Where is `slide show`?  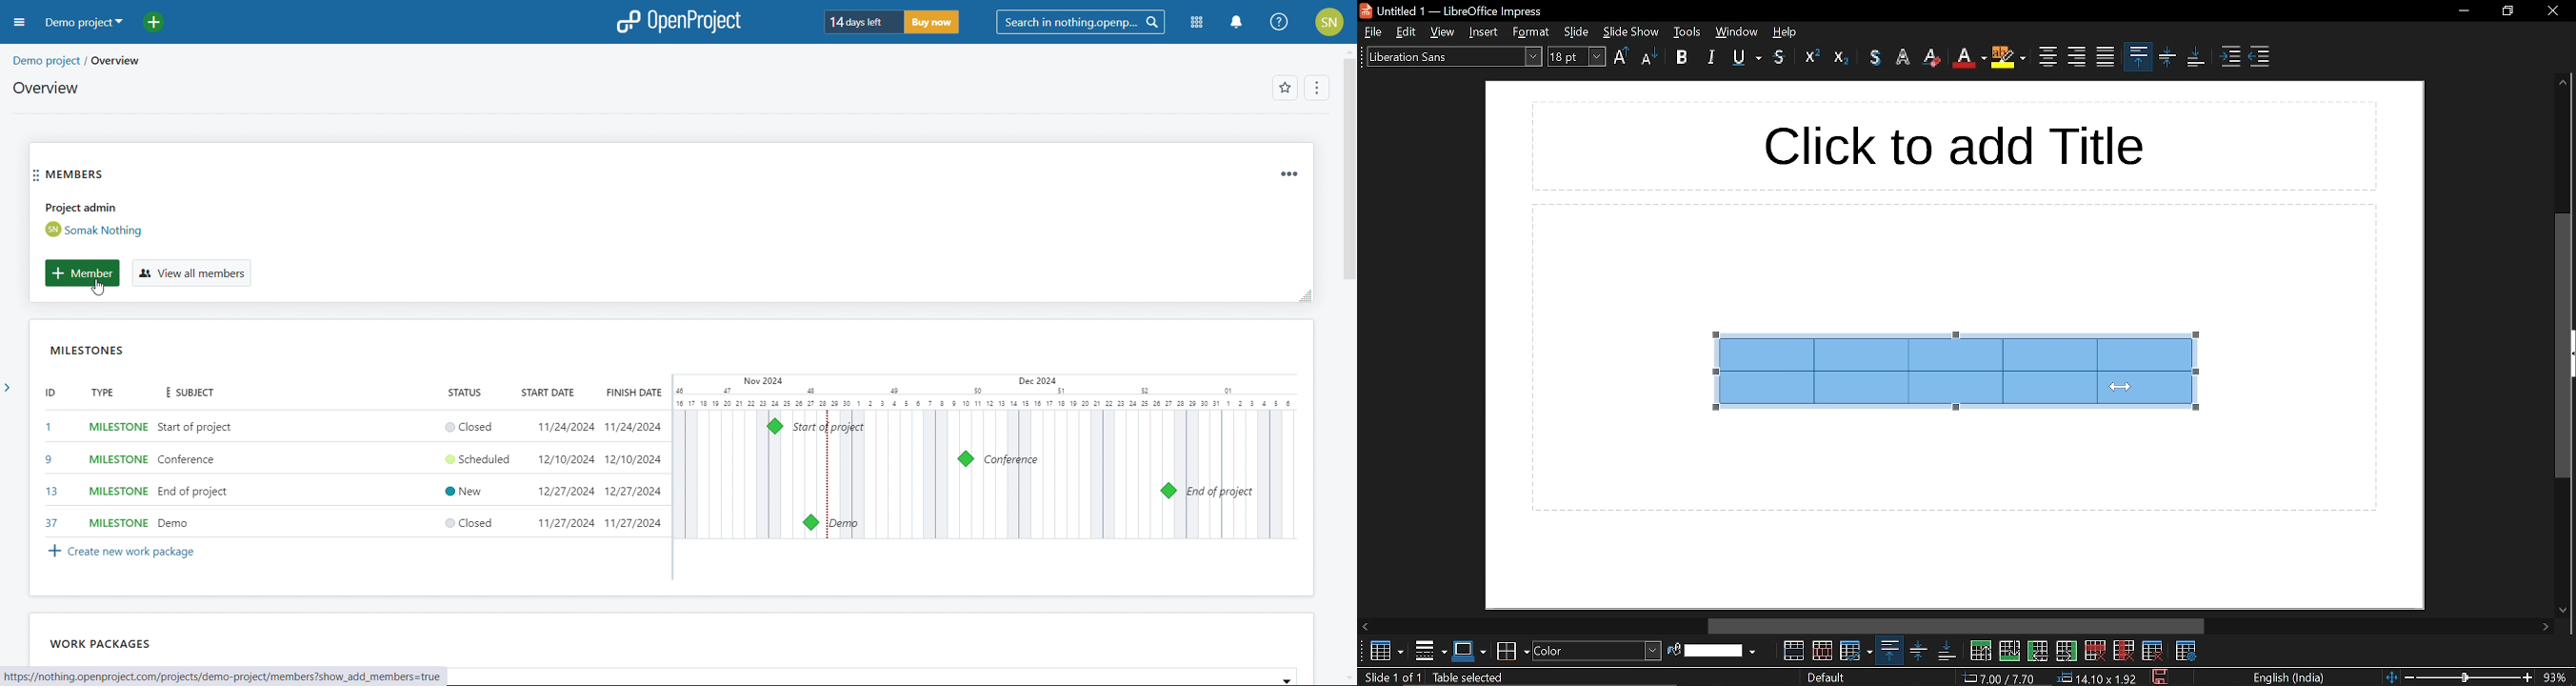 slide show is located at coordinates (1632, 31).